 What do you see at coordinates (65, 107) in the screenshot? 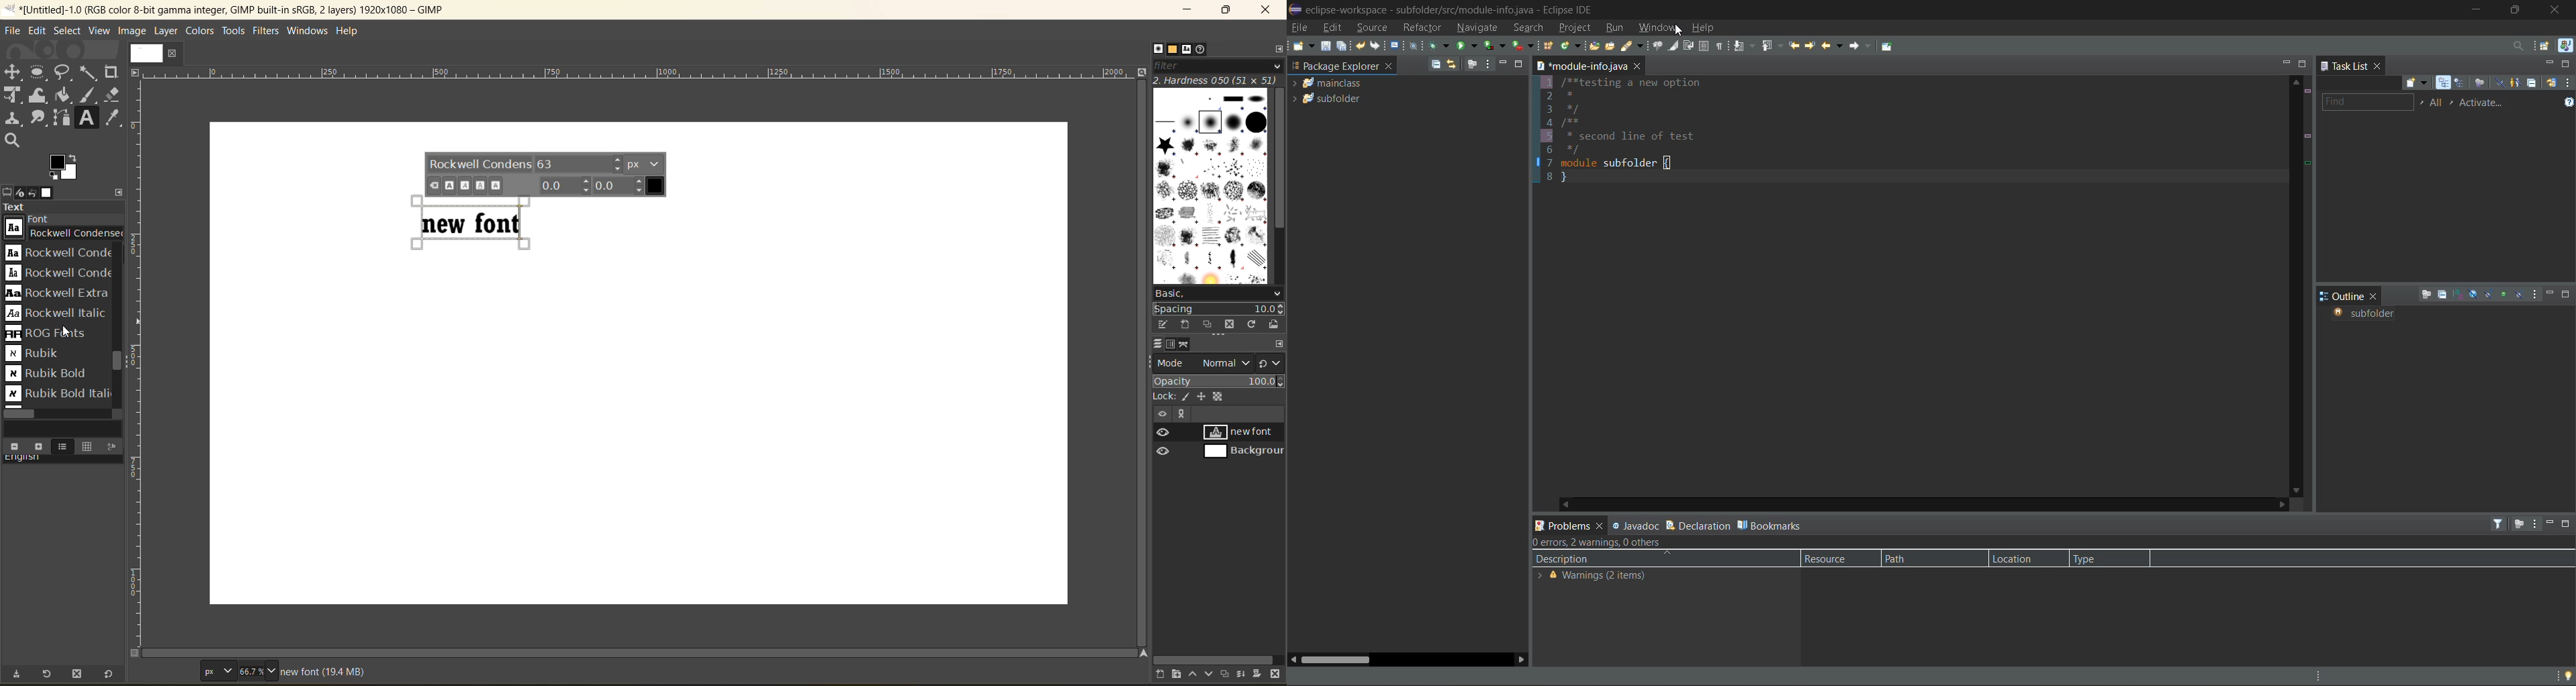
I see `tools` at bounding box center [65, 107].